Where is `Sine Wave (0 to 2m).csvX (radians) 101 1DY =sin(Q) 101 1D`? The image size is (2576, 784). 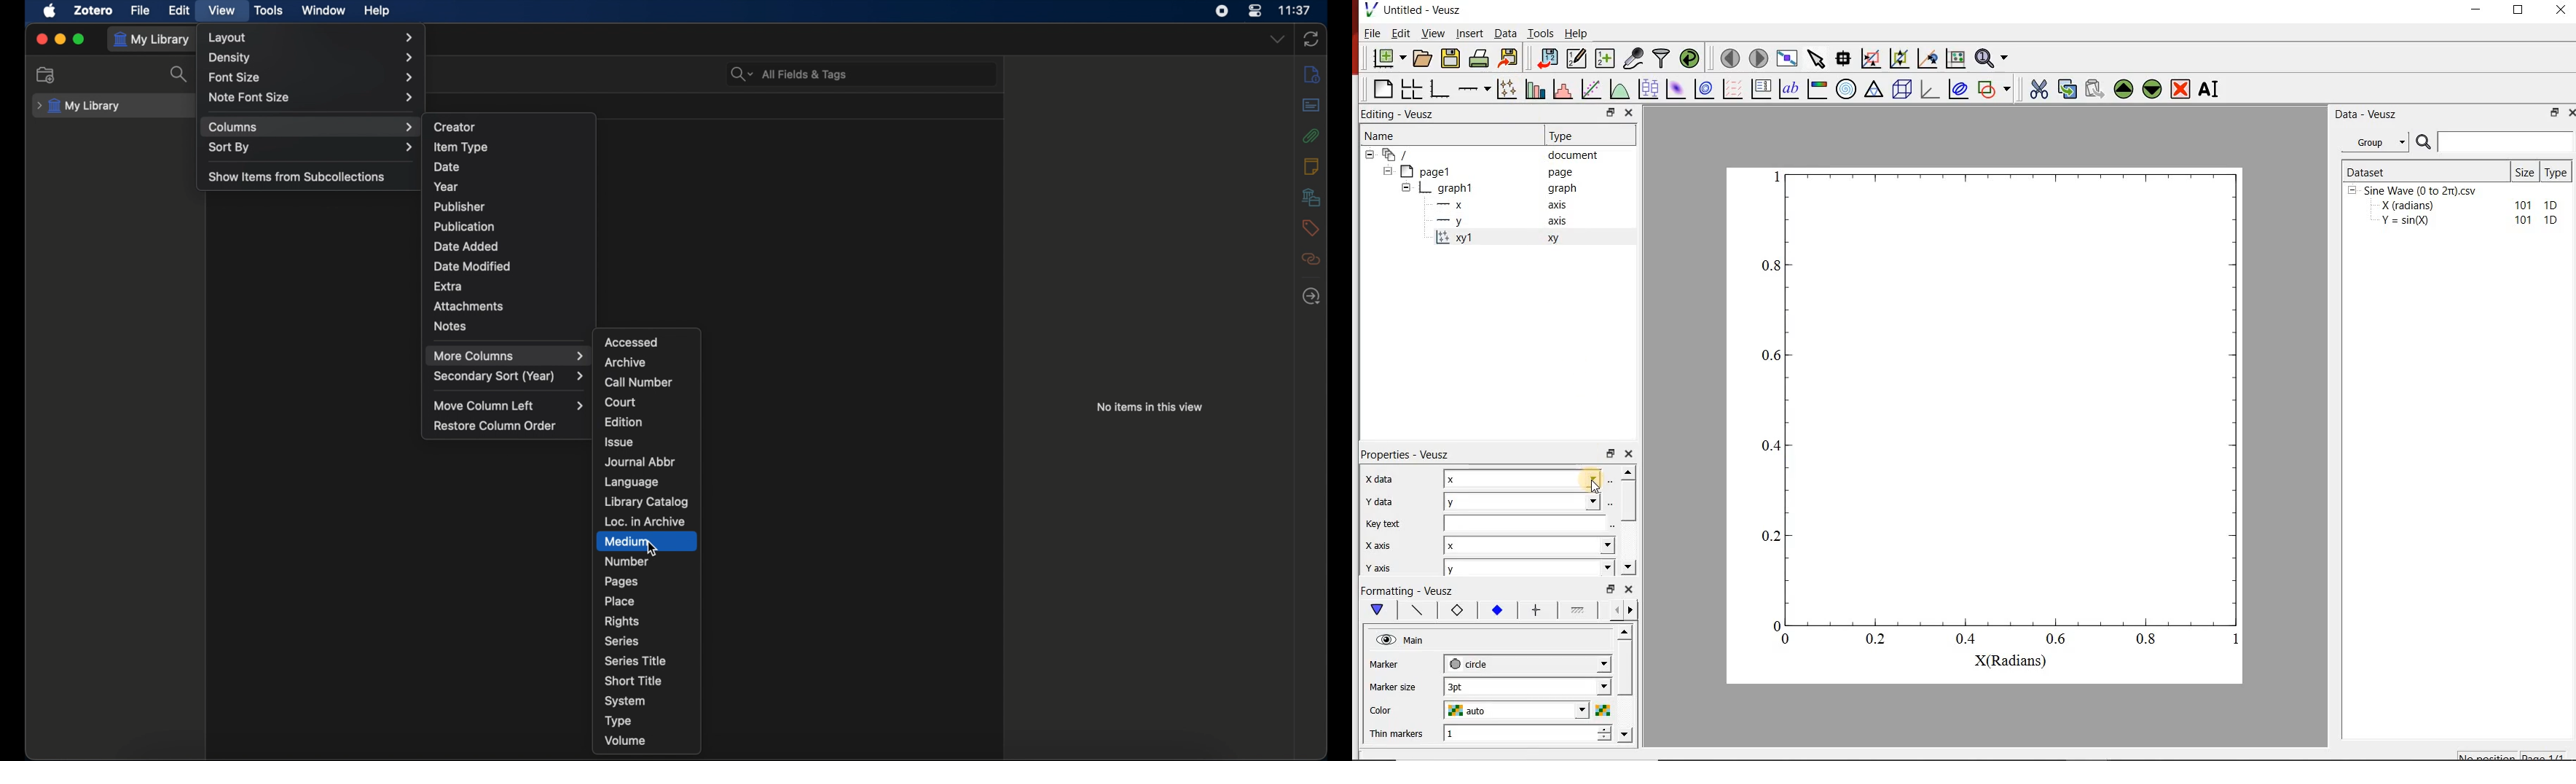 Sine Wave (0 to 2m).csvX (radians) 101 1DY =sin(Q) 101 1D is located at coordinates (2454, 209).